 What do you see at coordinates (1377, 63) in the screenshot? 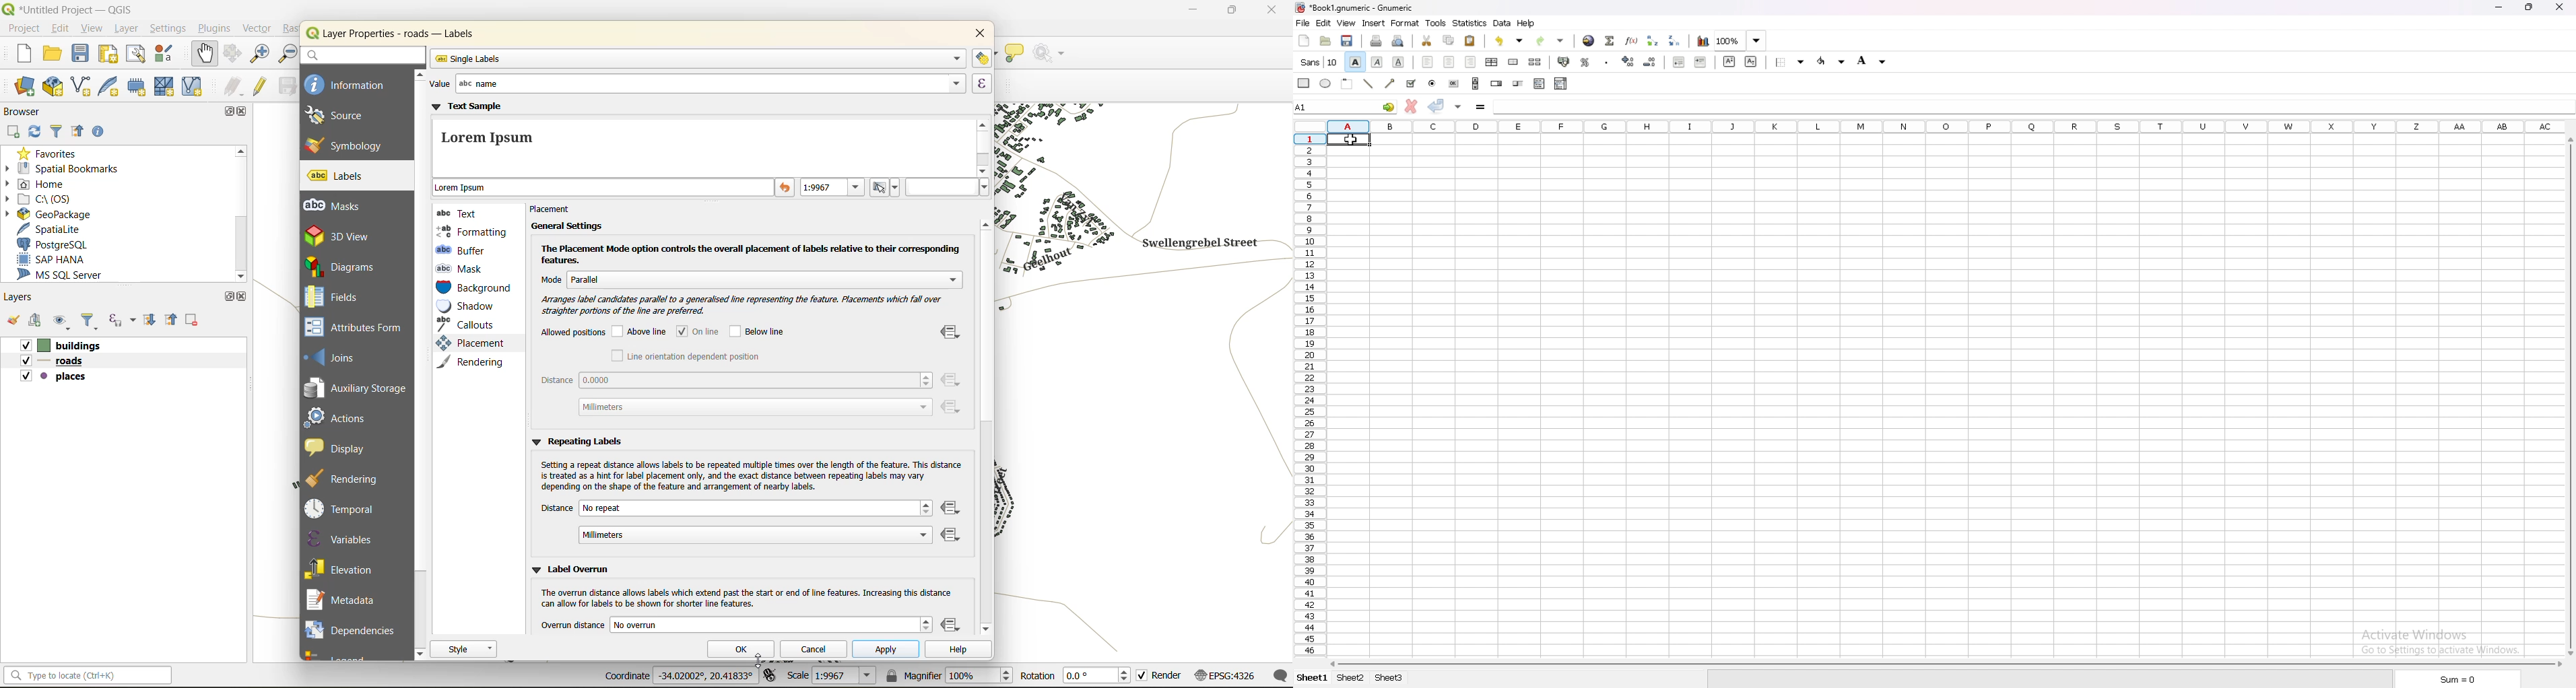
I see `italic` at bounding box center [1377, 63].